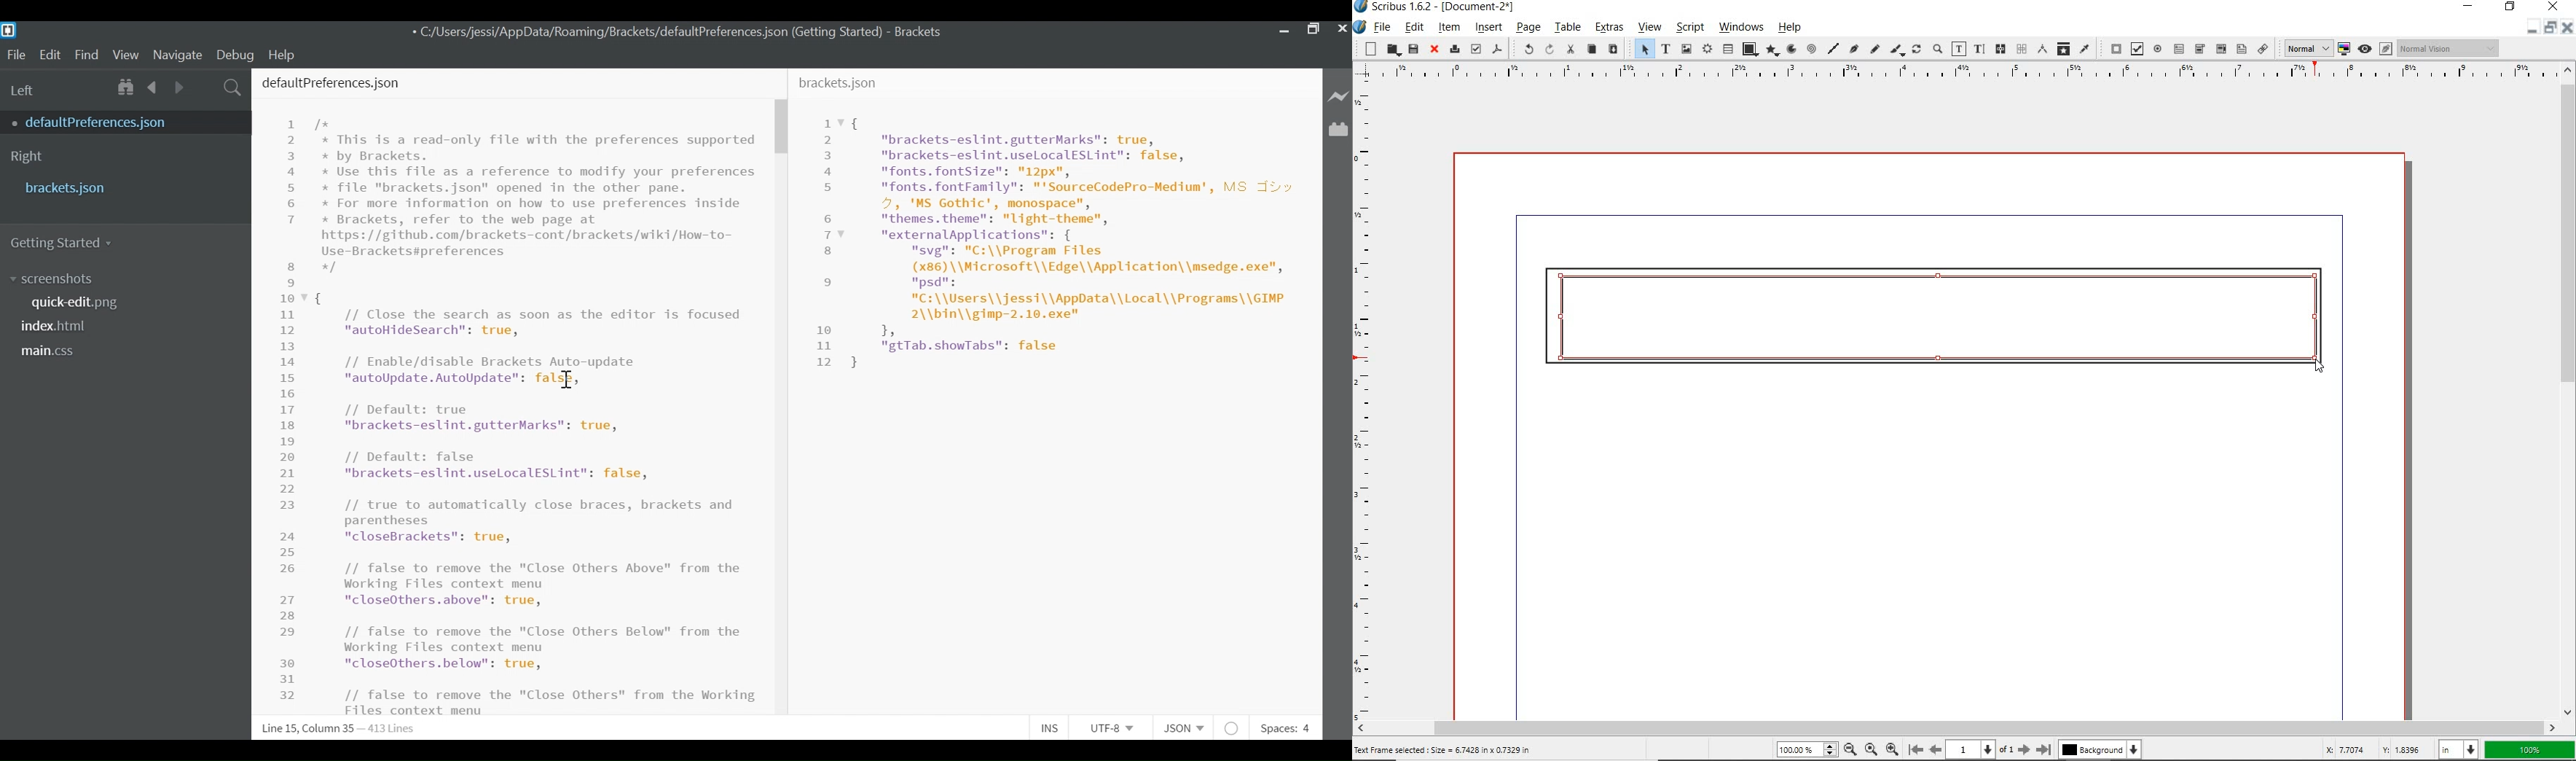 The height and width of the screenshot is (784, 2576). What do you see at coordinates (2135, 48) in the screenshot?
I see `pdf check box` at bounding box center [2135, 48].